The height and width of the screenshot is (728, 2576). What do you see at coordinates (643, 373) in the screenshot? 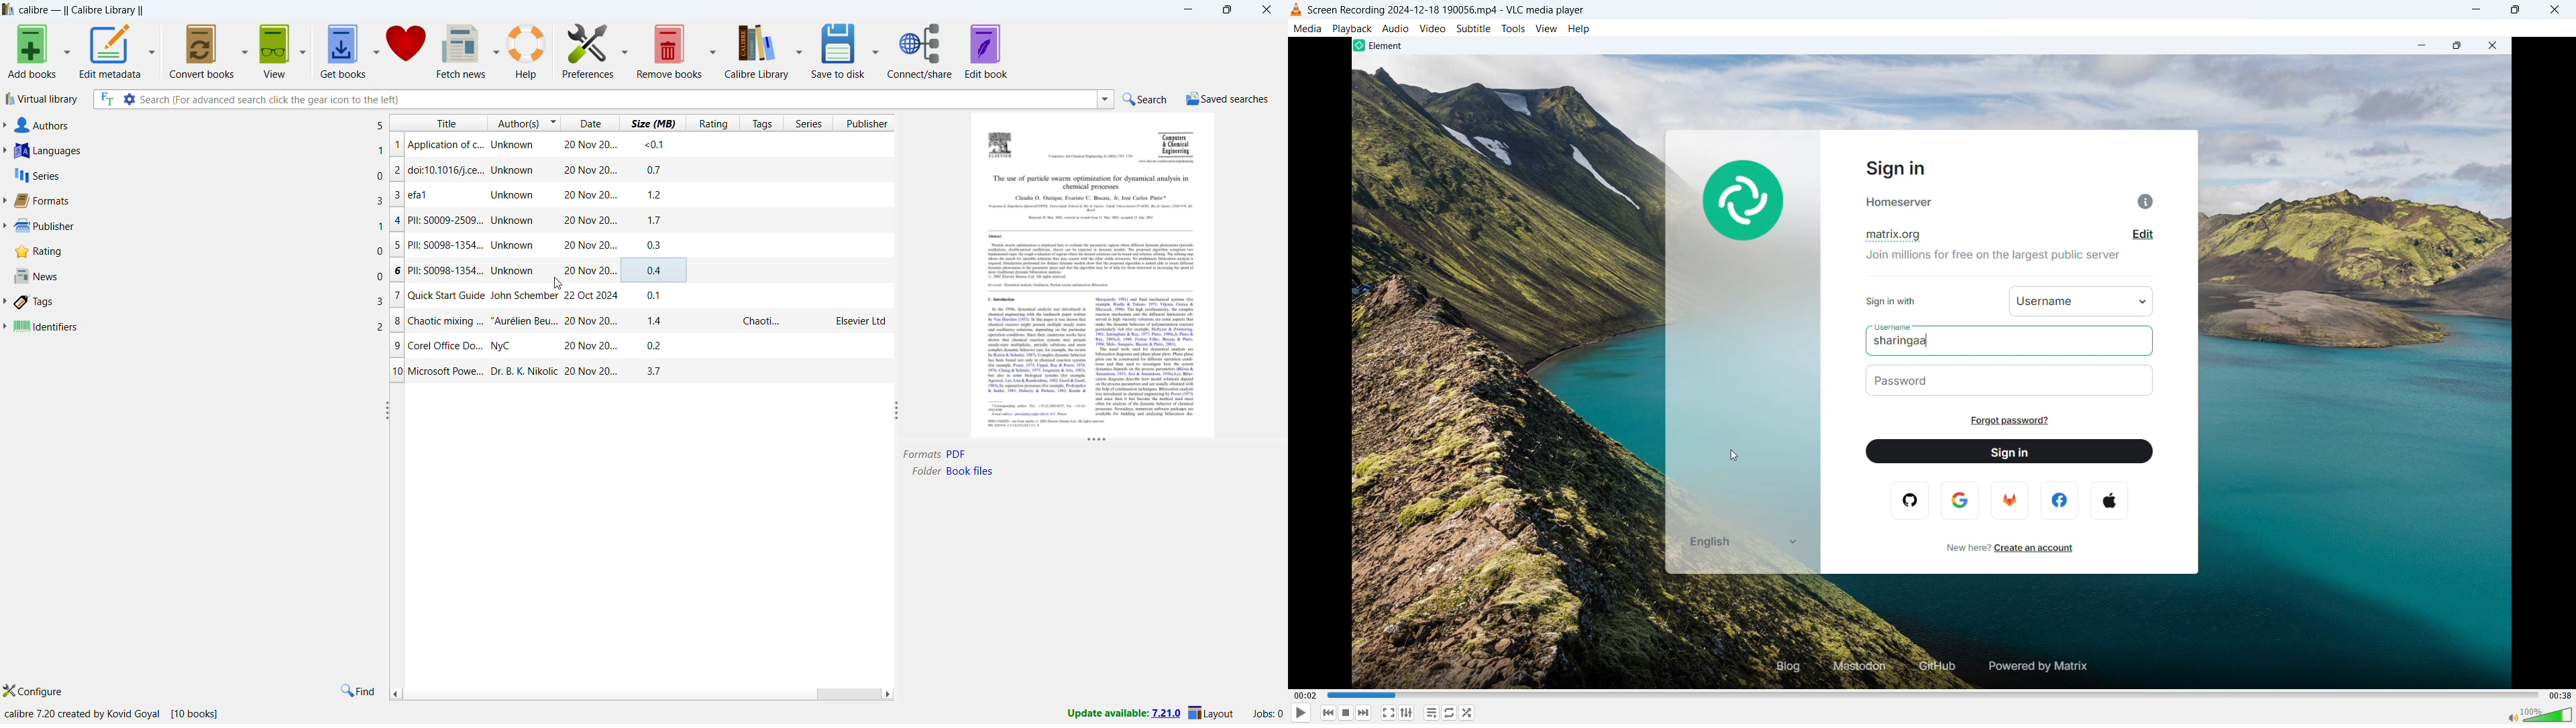
I see `Microsoft Power...` at bounding box center [643, 373].